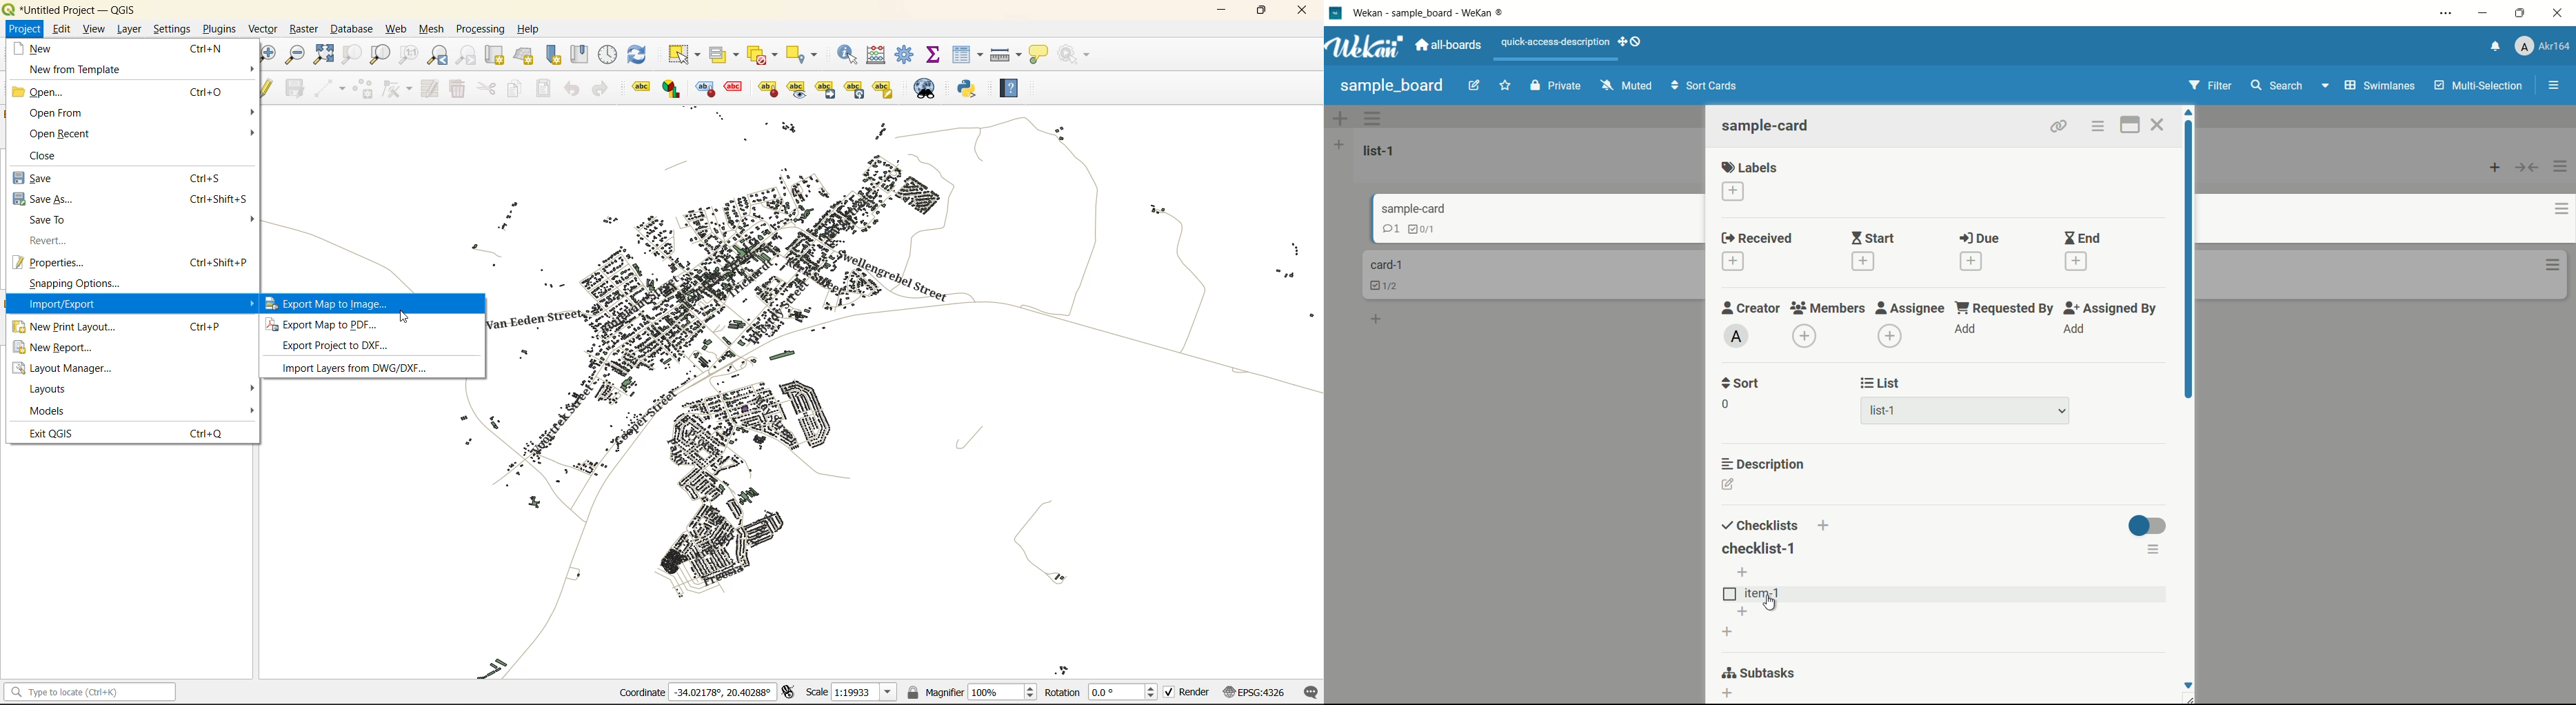 The width and height of the screenshot is (2576, 728). Describe the element at coordinates (1759, 548) in the screenshot. I see `checklist-1` at that location.